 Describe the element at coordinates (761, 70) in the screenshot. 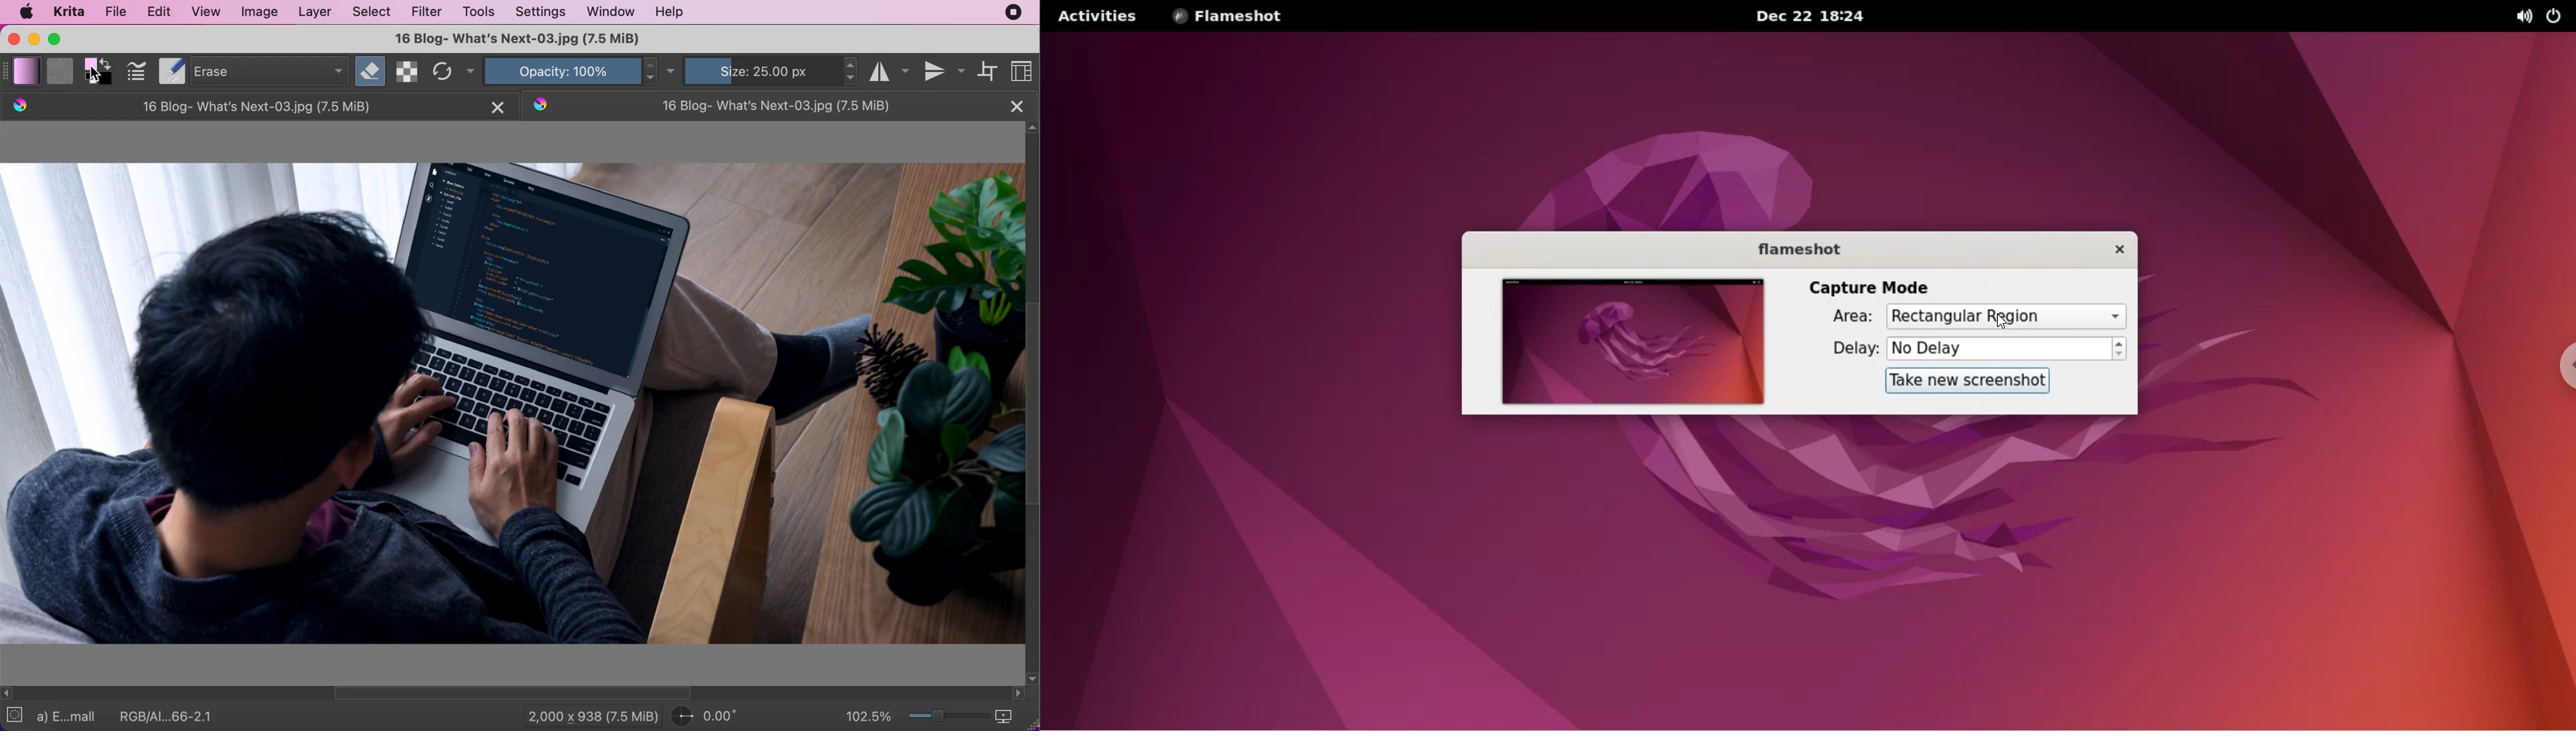

I see `size: 25.00 px` at that location.